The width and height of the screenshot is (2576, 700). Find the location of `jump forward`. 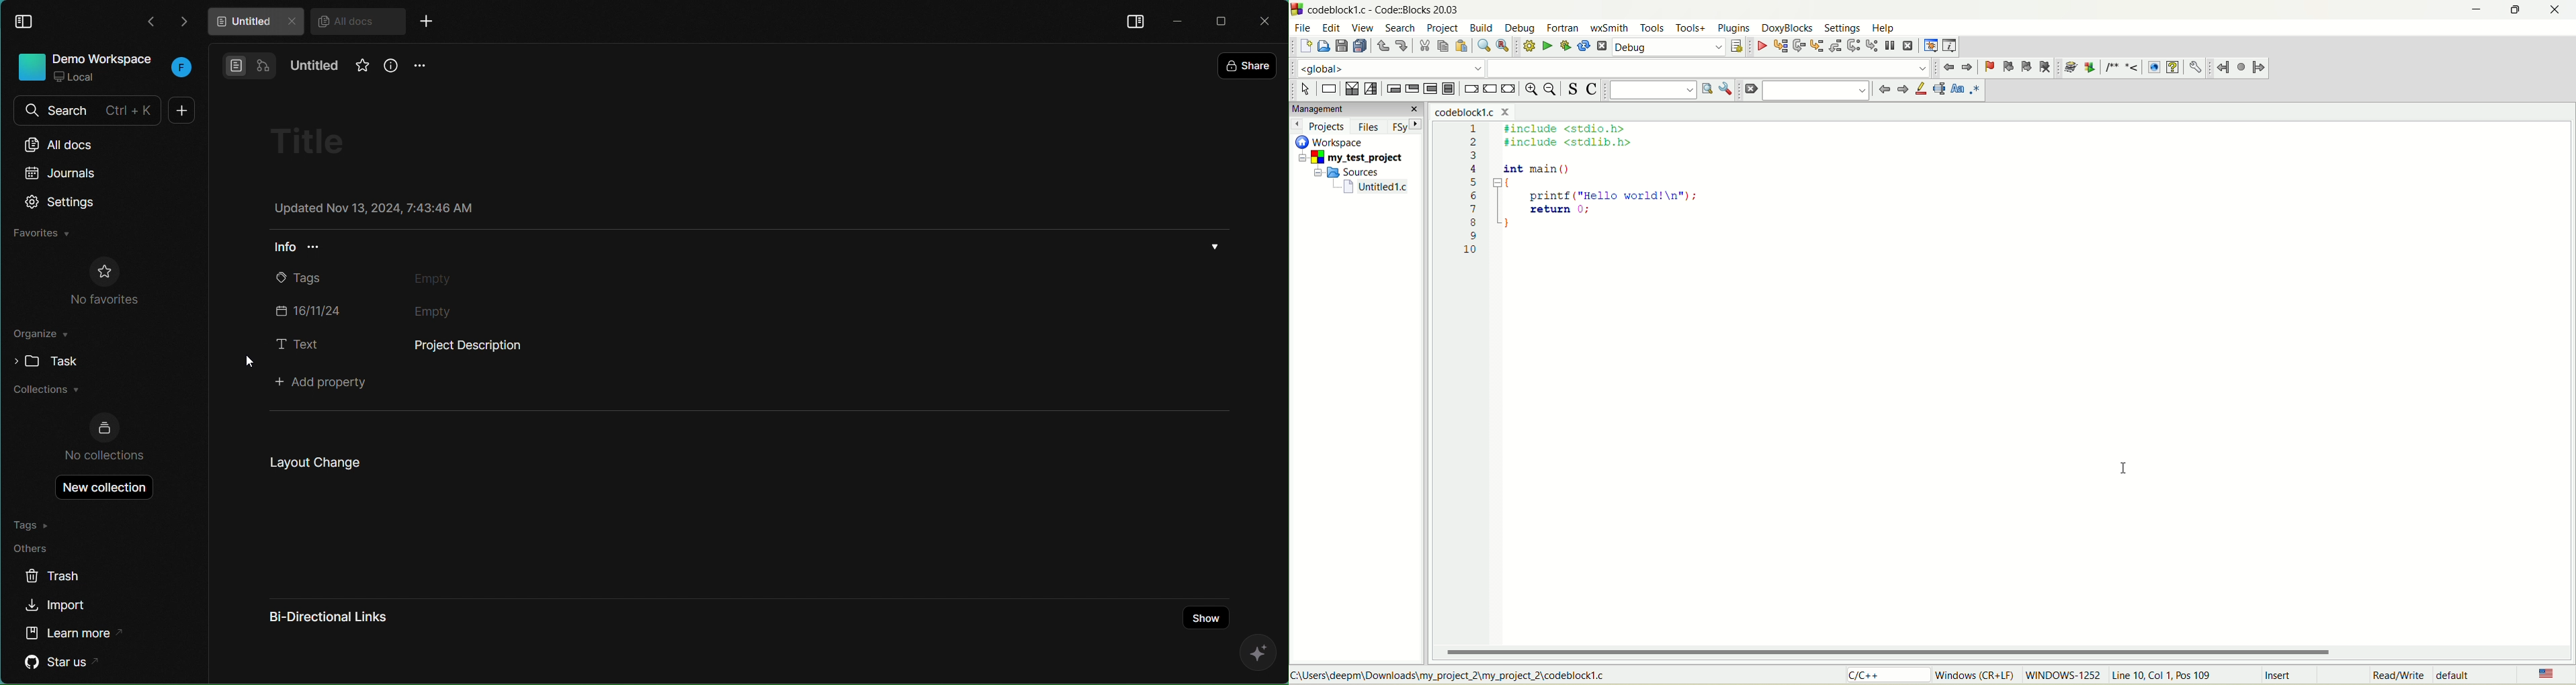

jump forward is located at coordinates (1969, 67).